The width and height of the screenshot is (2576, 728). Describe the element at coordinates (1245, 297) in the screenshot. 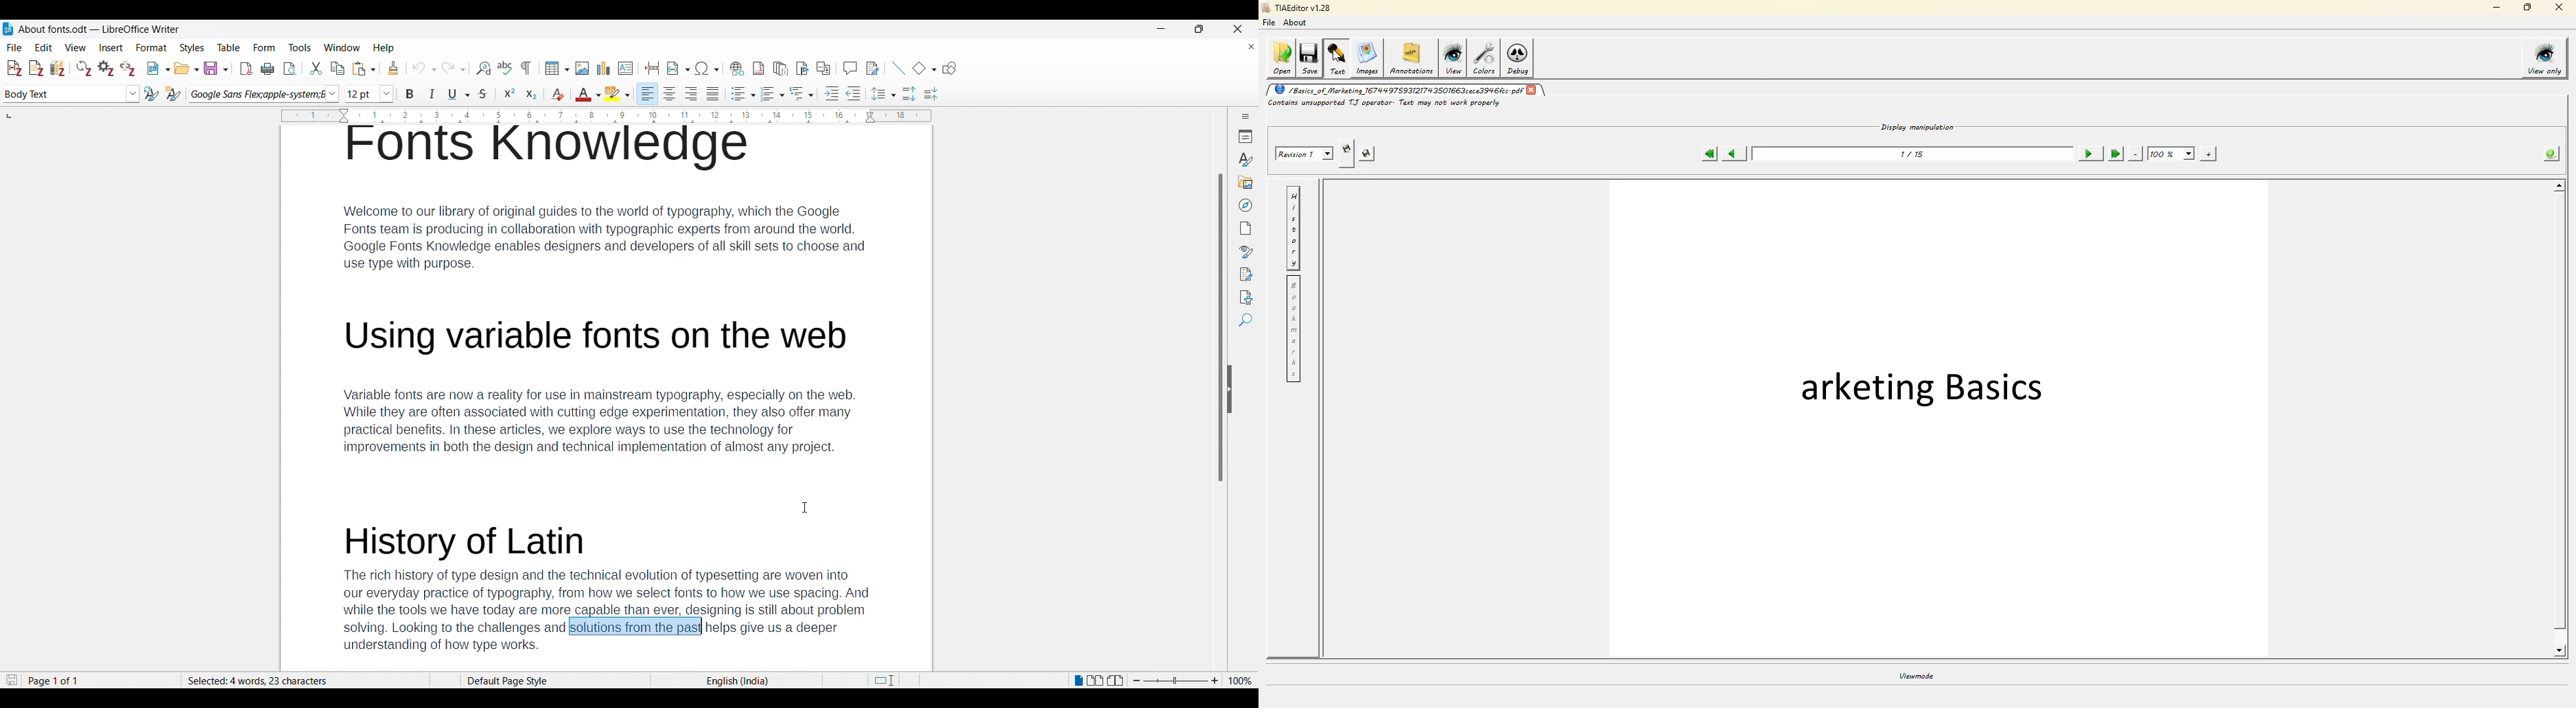

I see `Accessibility check` at that location.